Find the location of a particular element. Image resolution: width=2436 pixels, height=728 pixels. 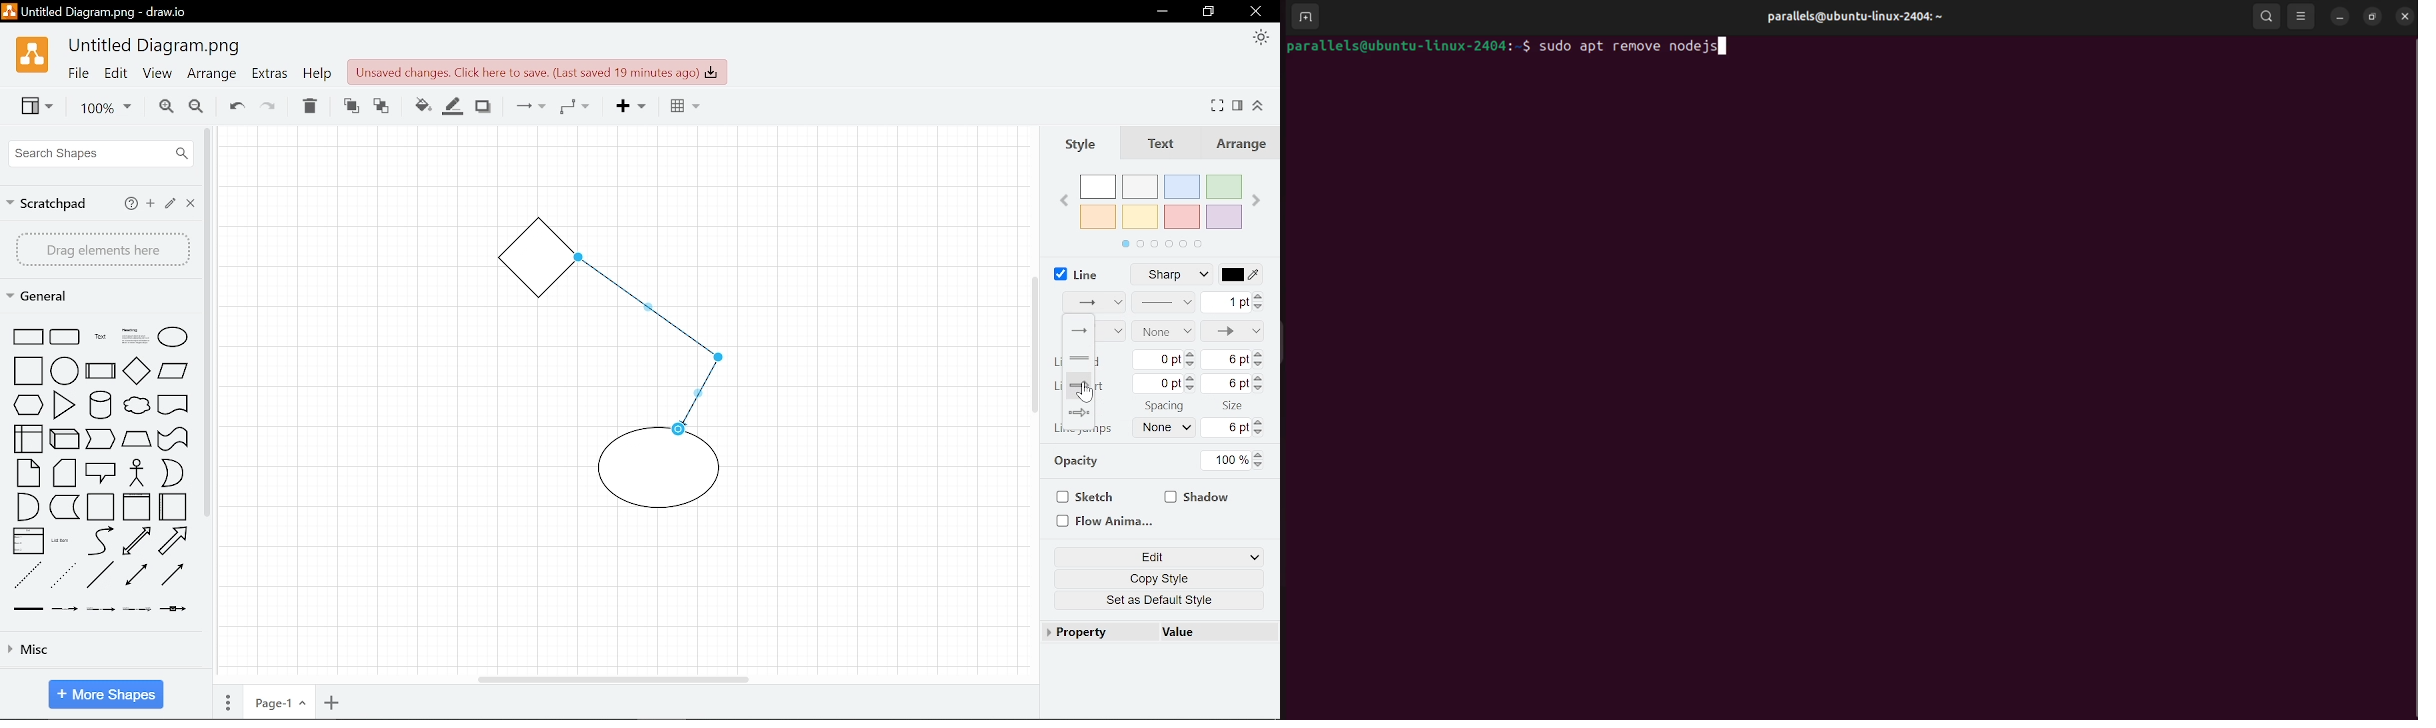

scroll bar is located at coordinates (205, 322).